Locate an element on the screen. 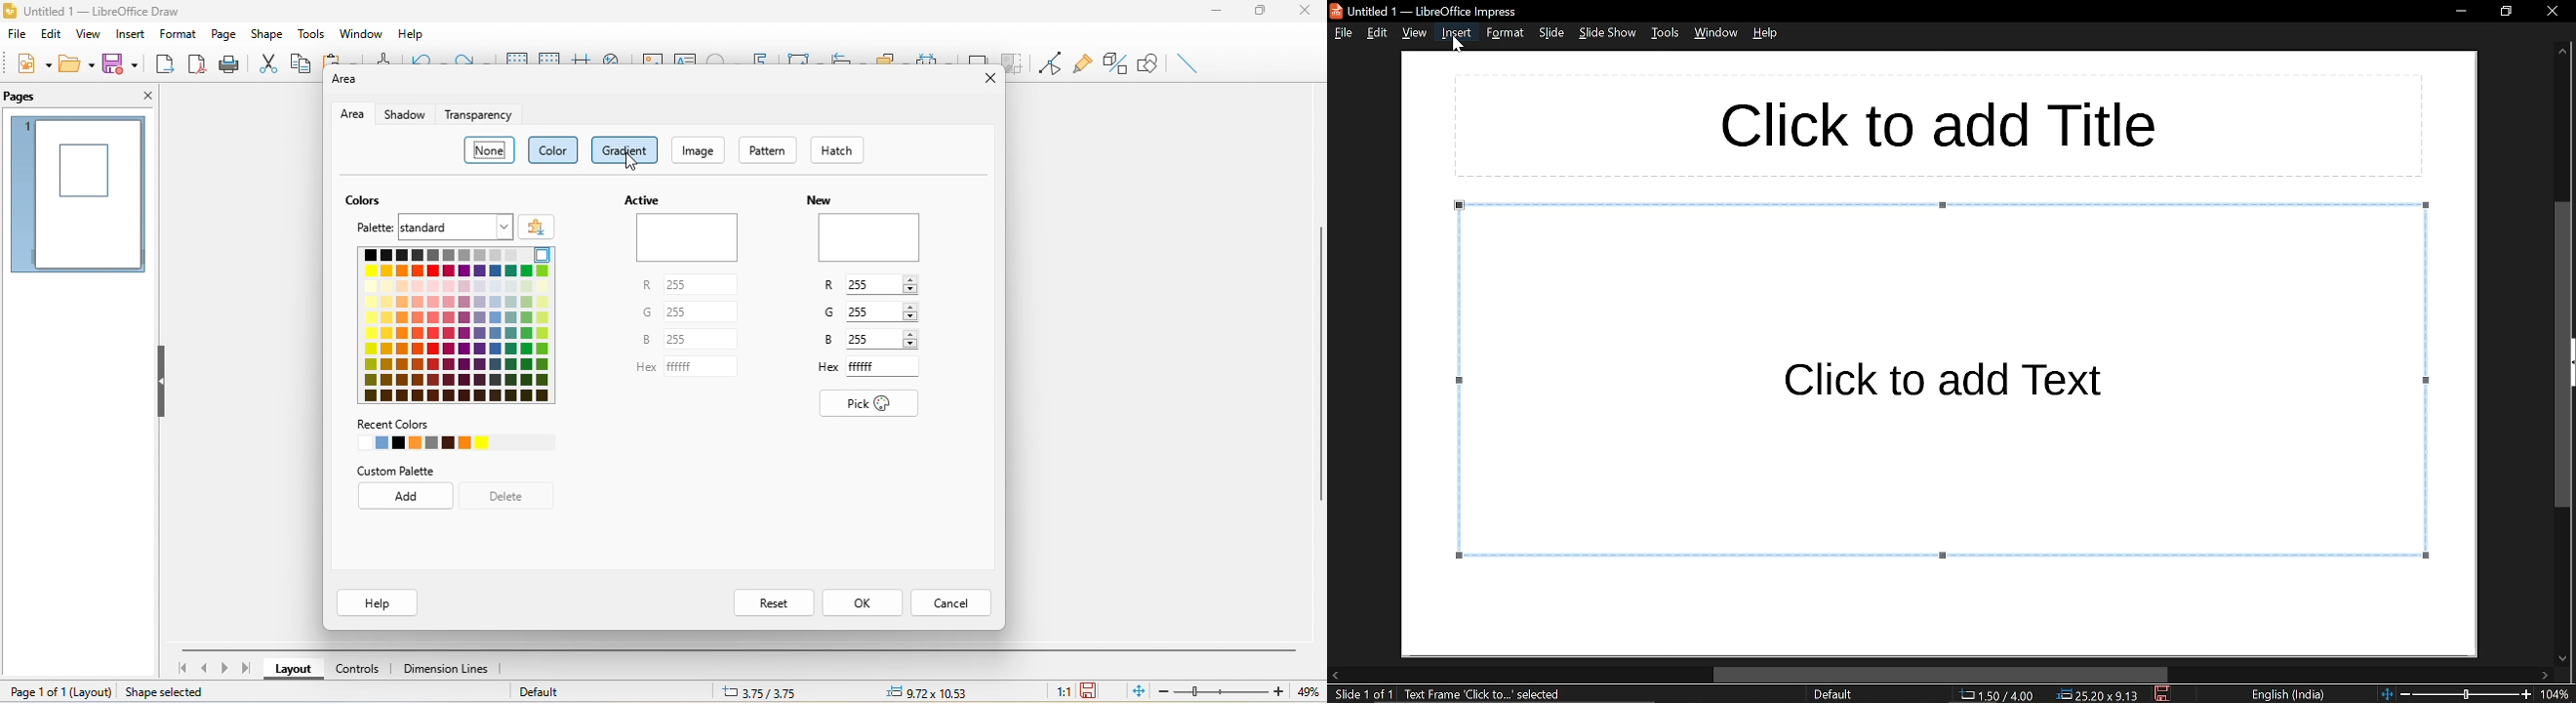 This screenshot has height=728, width=2576. horizontal scrollbar is located at coordinates (1940, 675).